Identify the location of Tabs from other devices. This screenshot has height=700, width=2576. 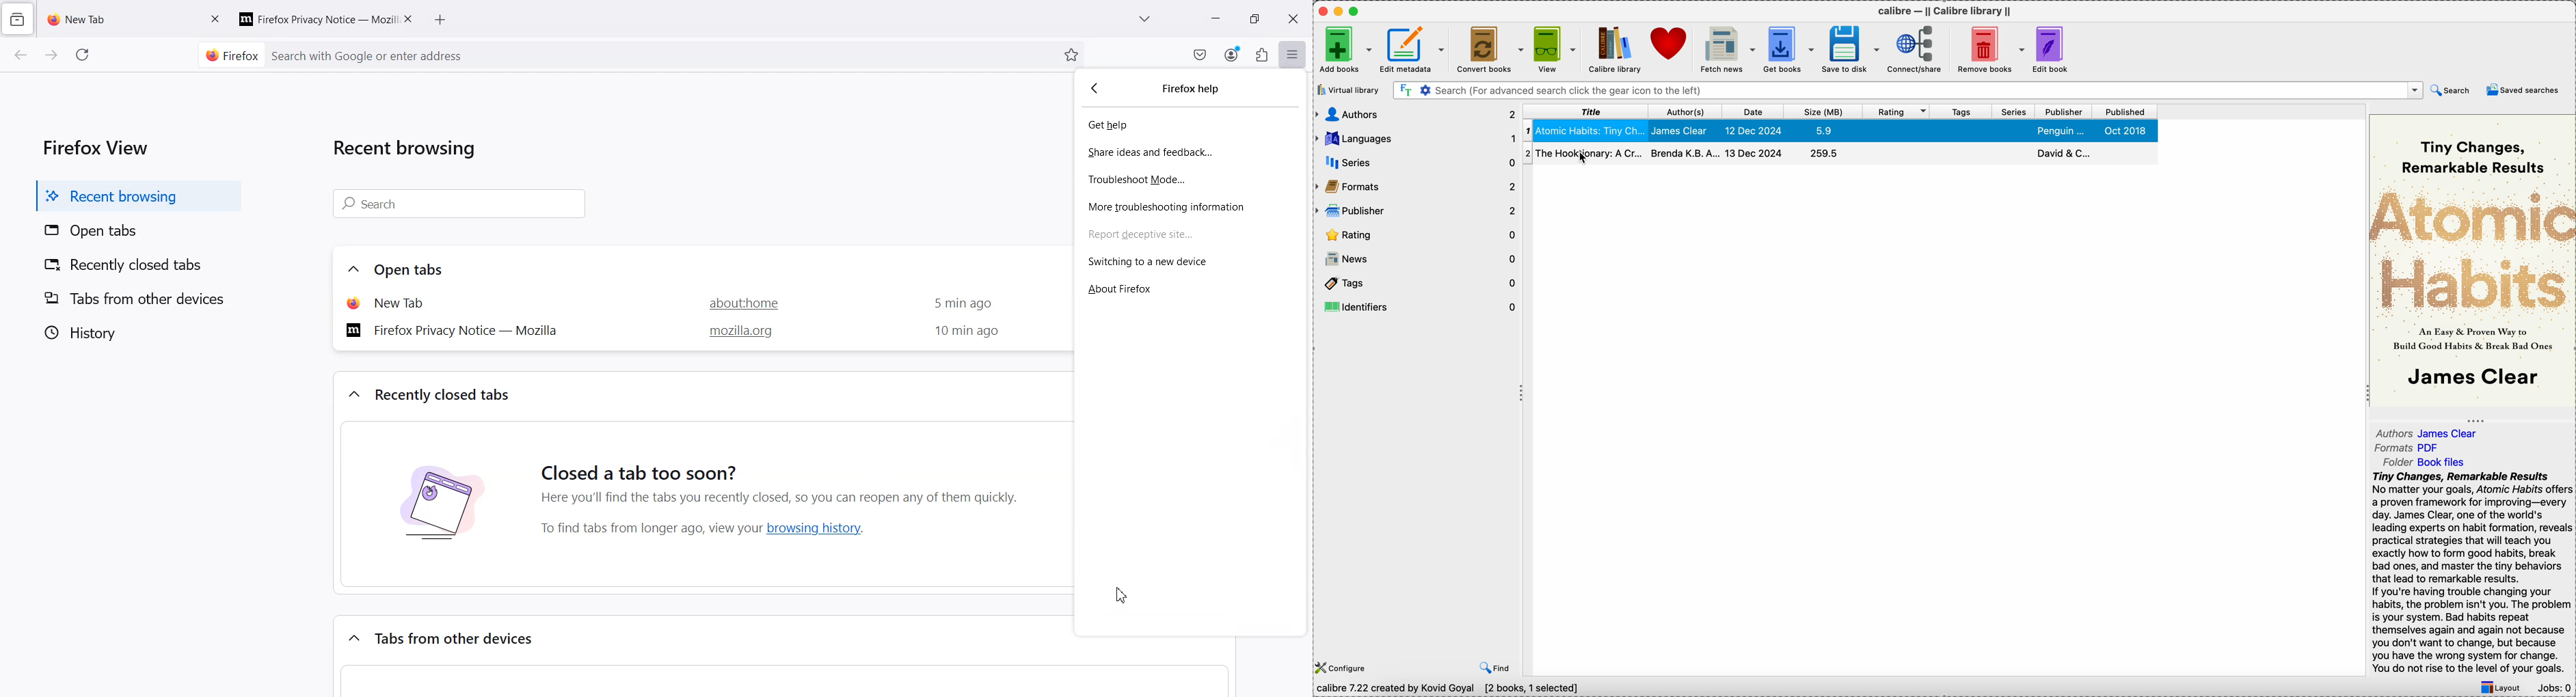
(458, 639).